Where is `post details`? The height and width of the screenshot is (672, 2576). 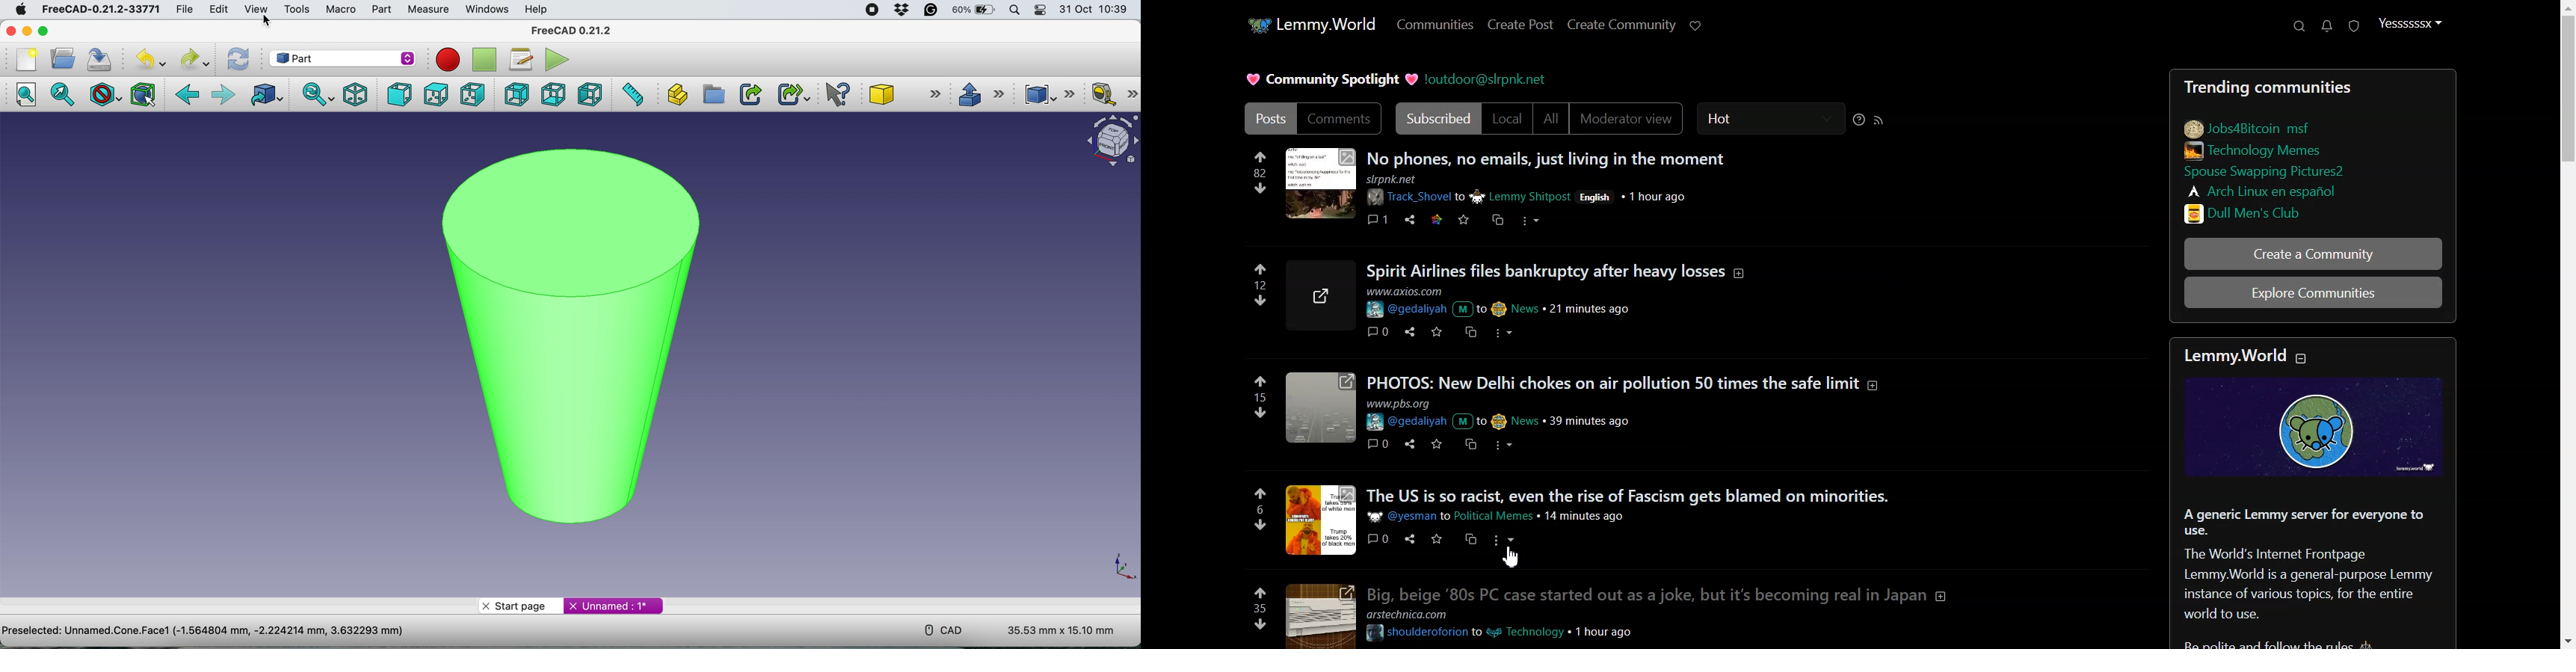
post details is located at coordinates (1504, 302).